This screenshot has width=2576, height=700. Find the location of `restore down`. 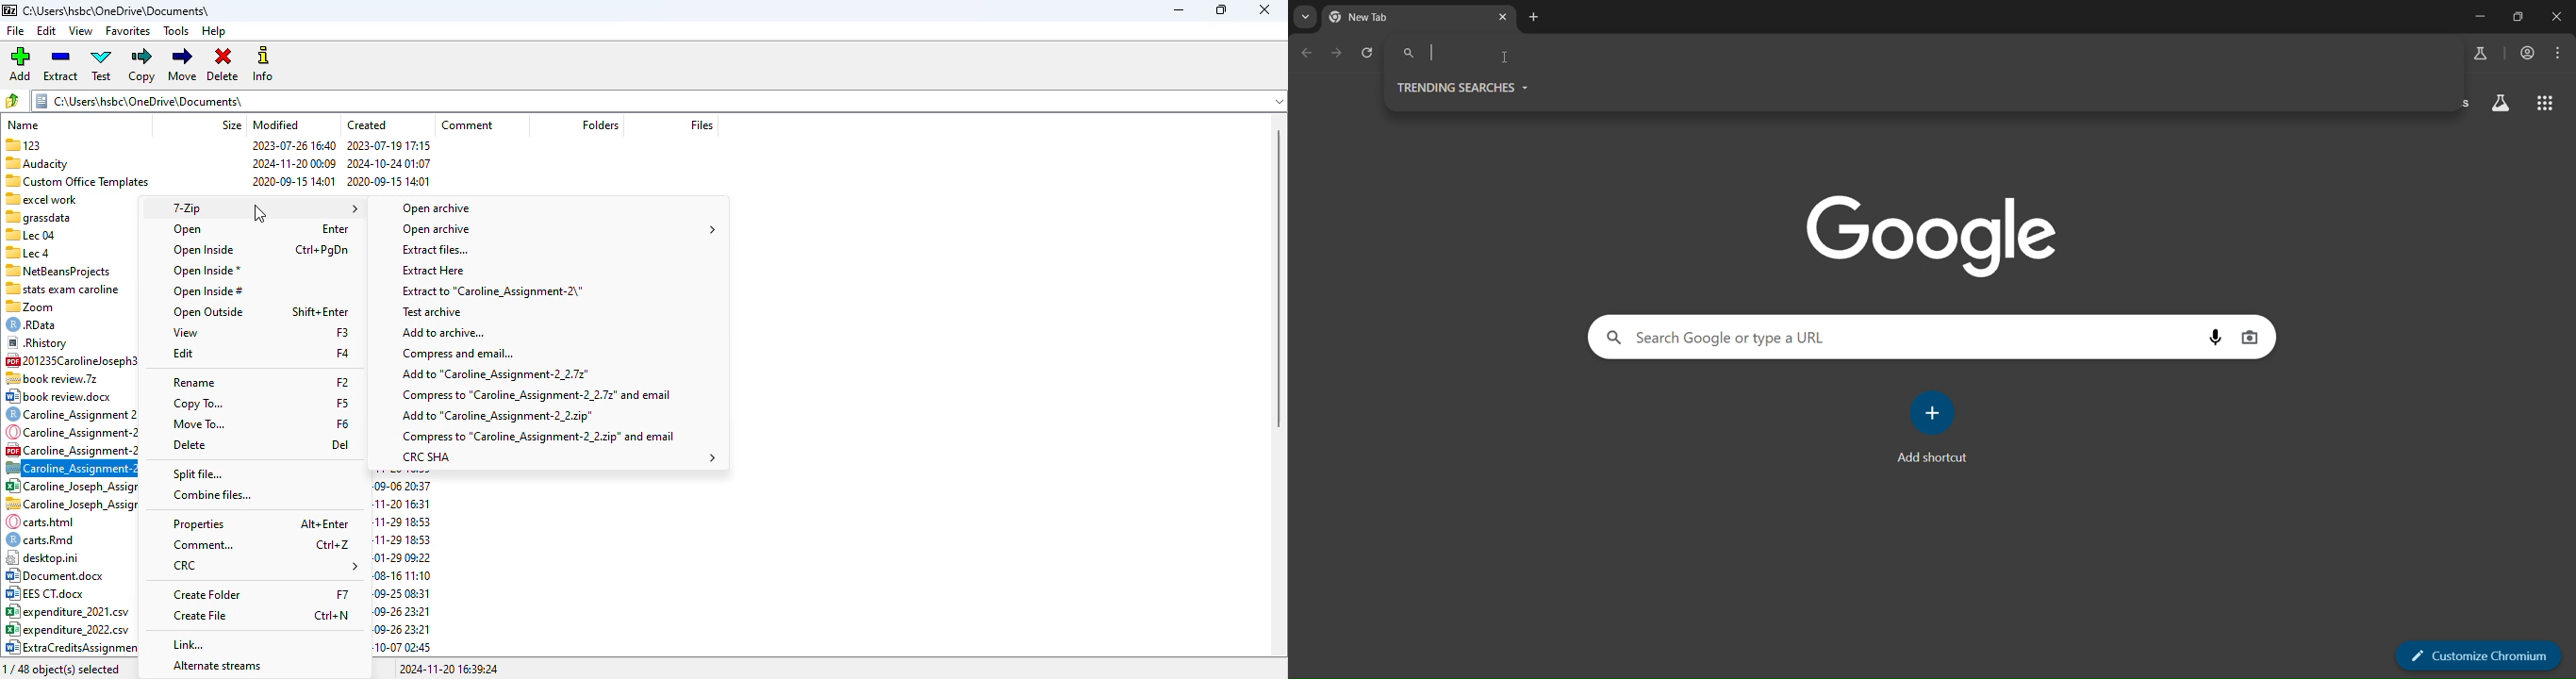

restore down is located at coordinates (2518, 18).